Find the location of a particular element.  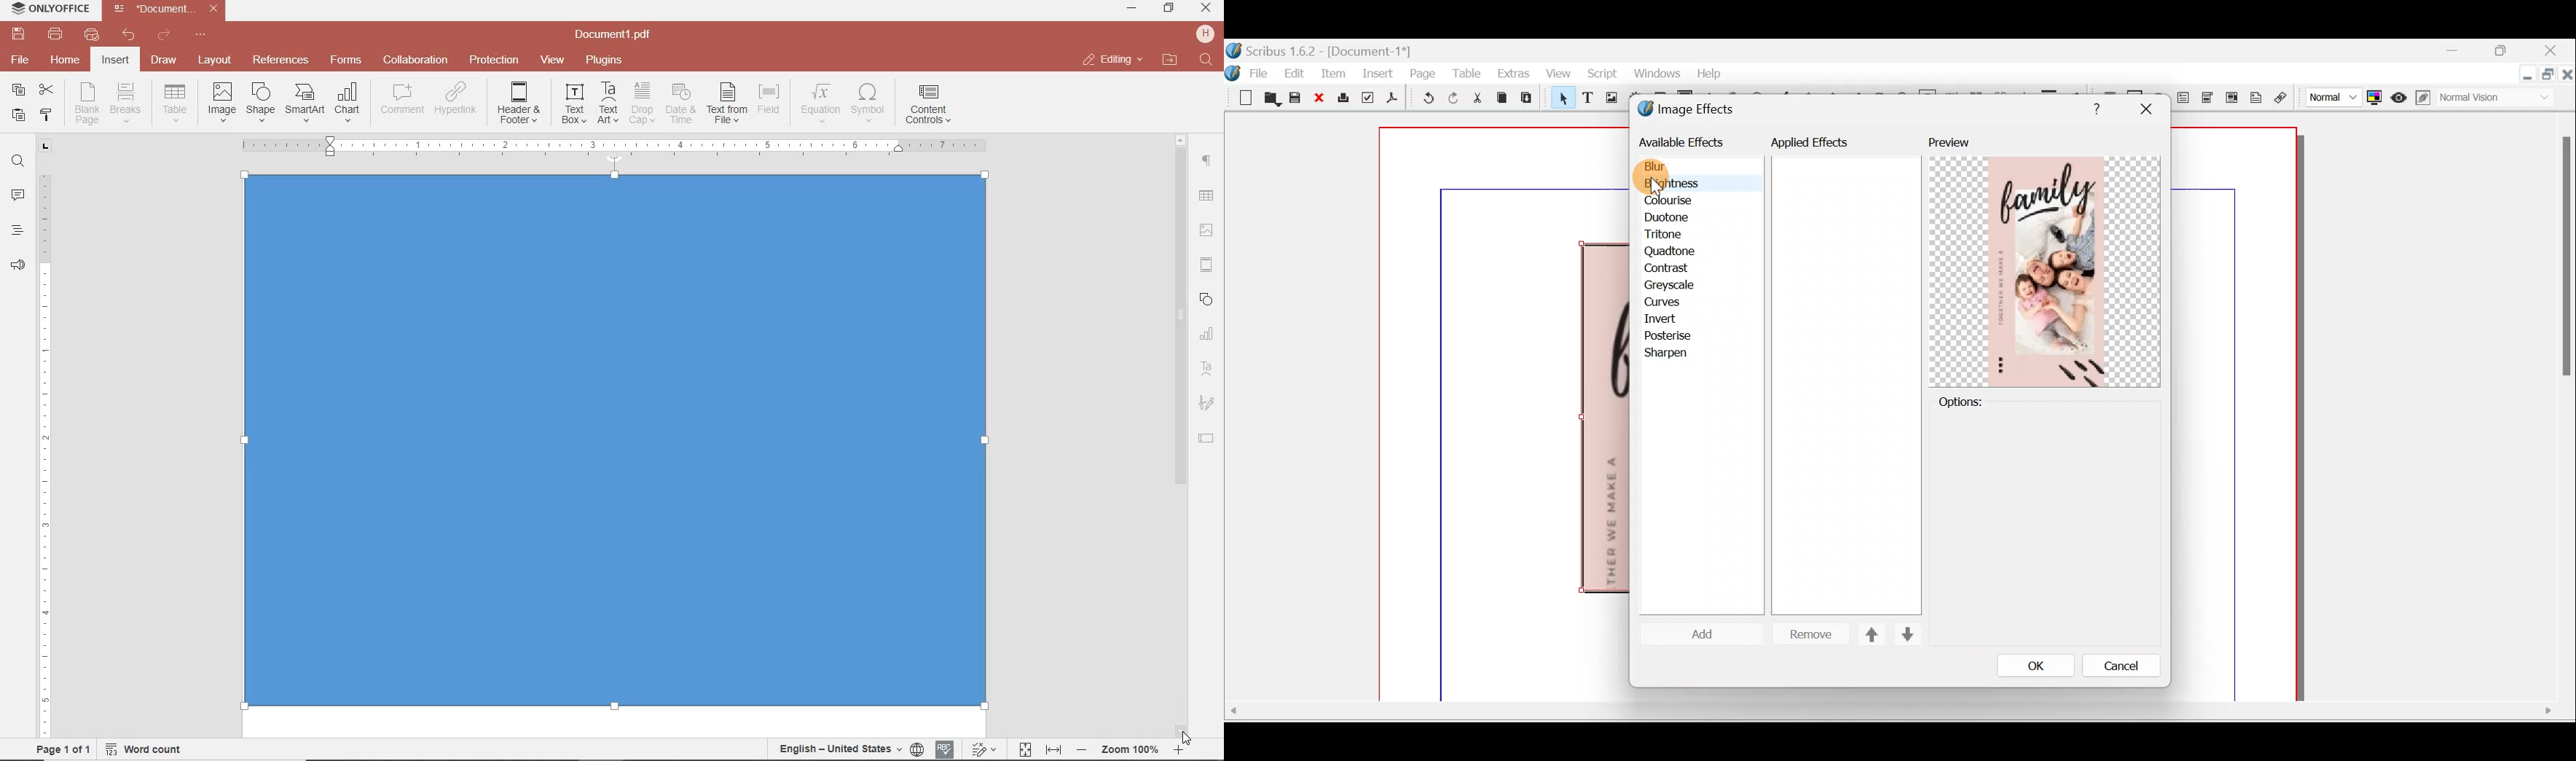

EDIT HEADER OR FOOTER is located at coordinates (520, 104).